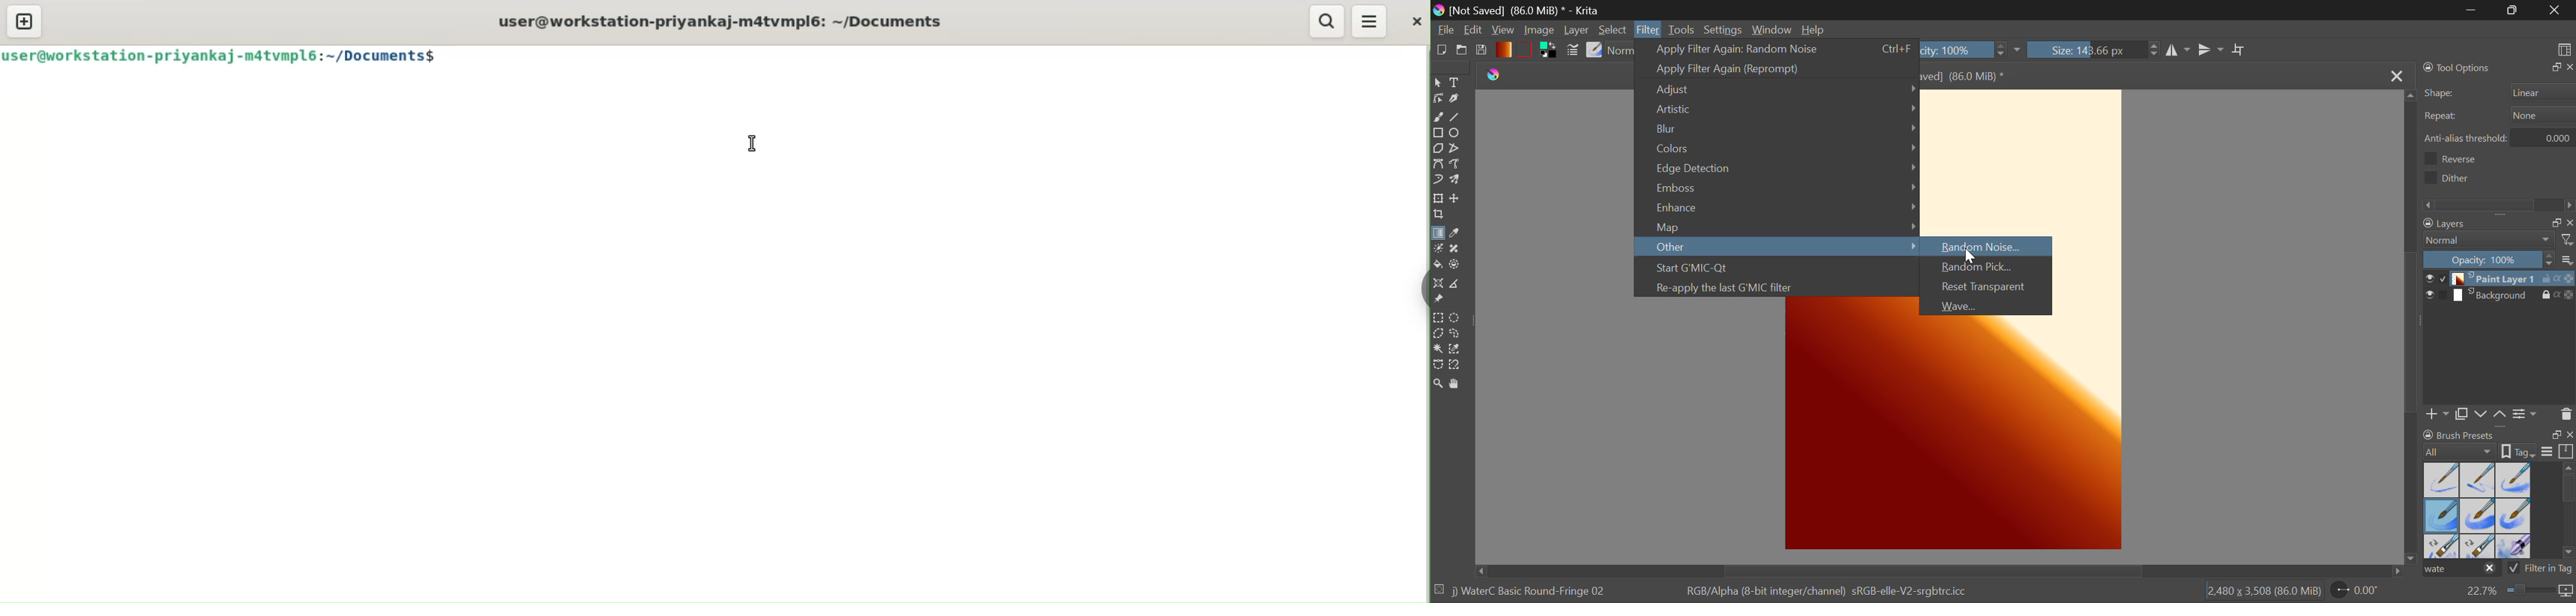  What do you see at coordinates (1439, 234) in the screenshot?
I see `Gradient Fill` at bounding box center [1439, 234].